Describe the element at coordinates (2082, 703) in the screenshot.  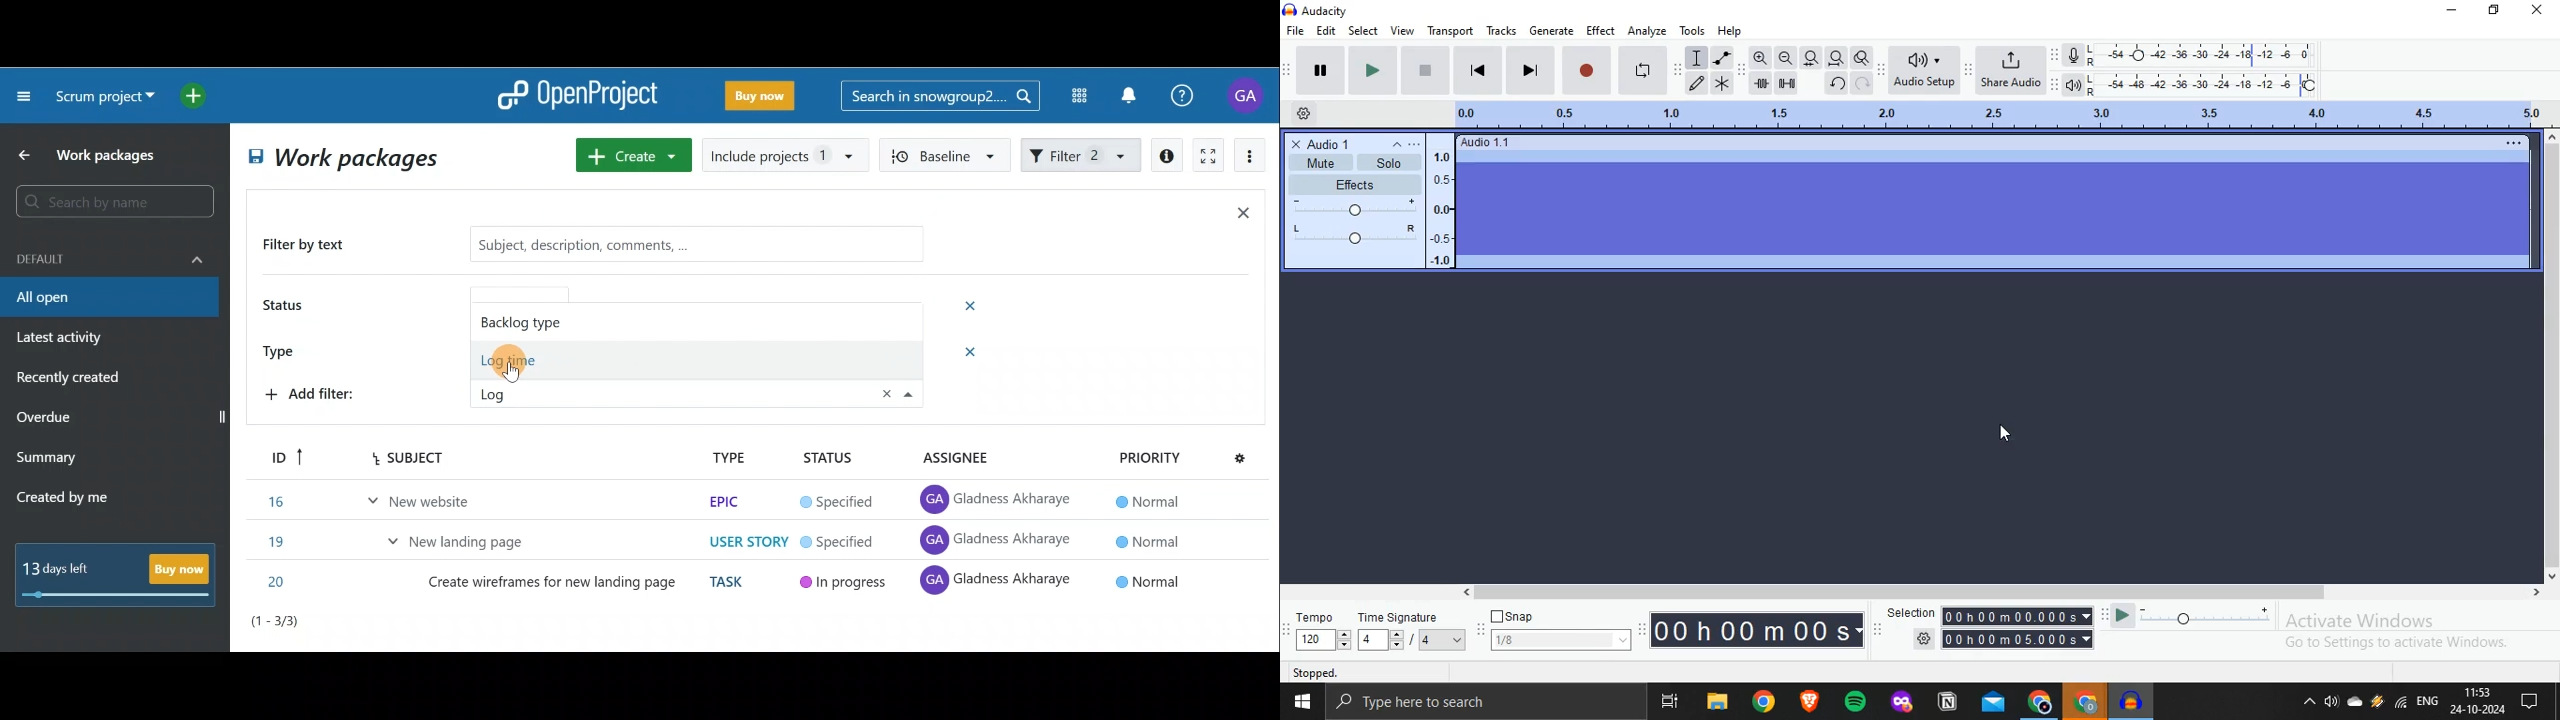
I see `Chrome` at that location.